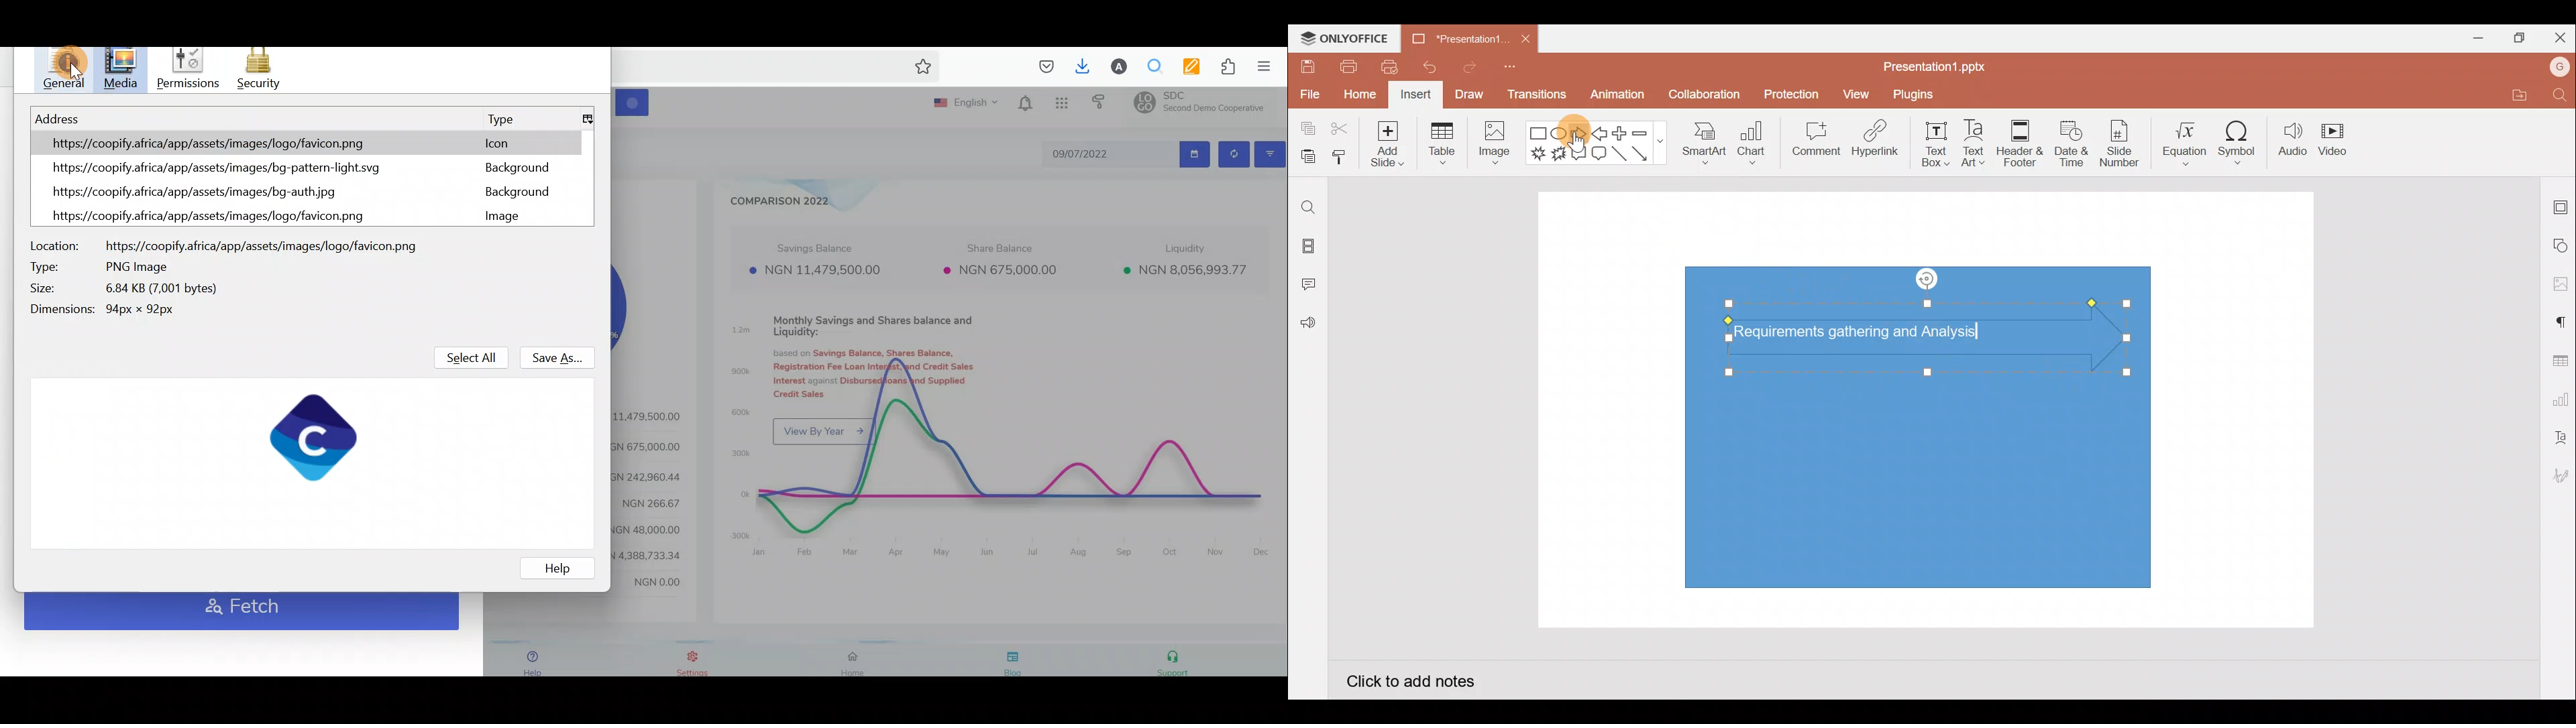  I want to click on Comments, so click(1311, 286).